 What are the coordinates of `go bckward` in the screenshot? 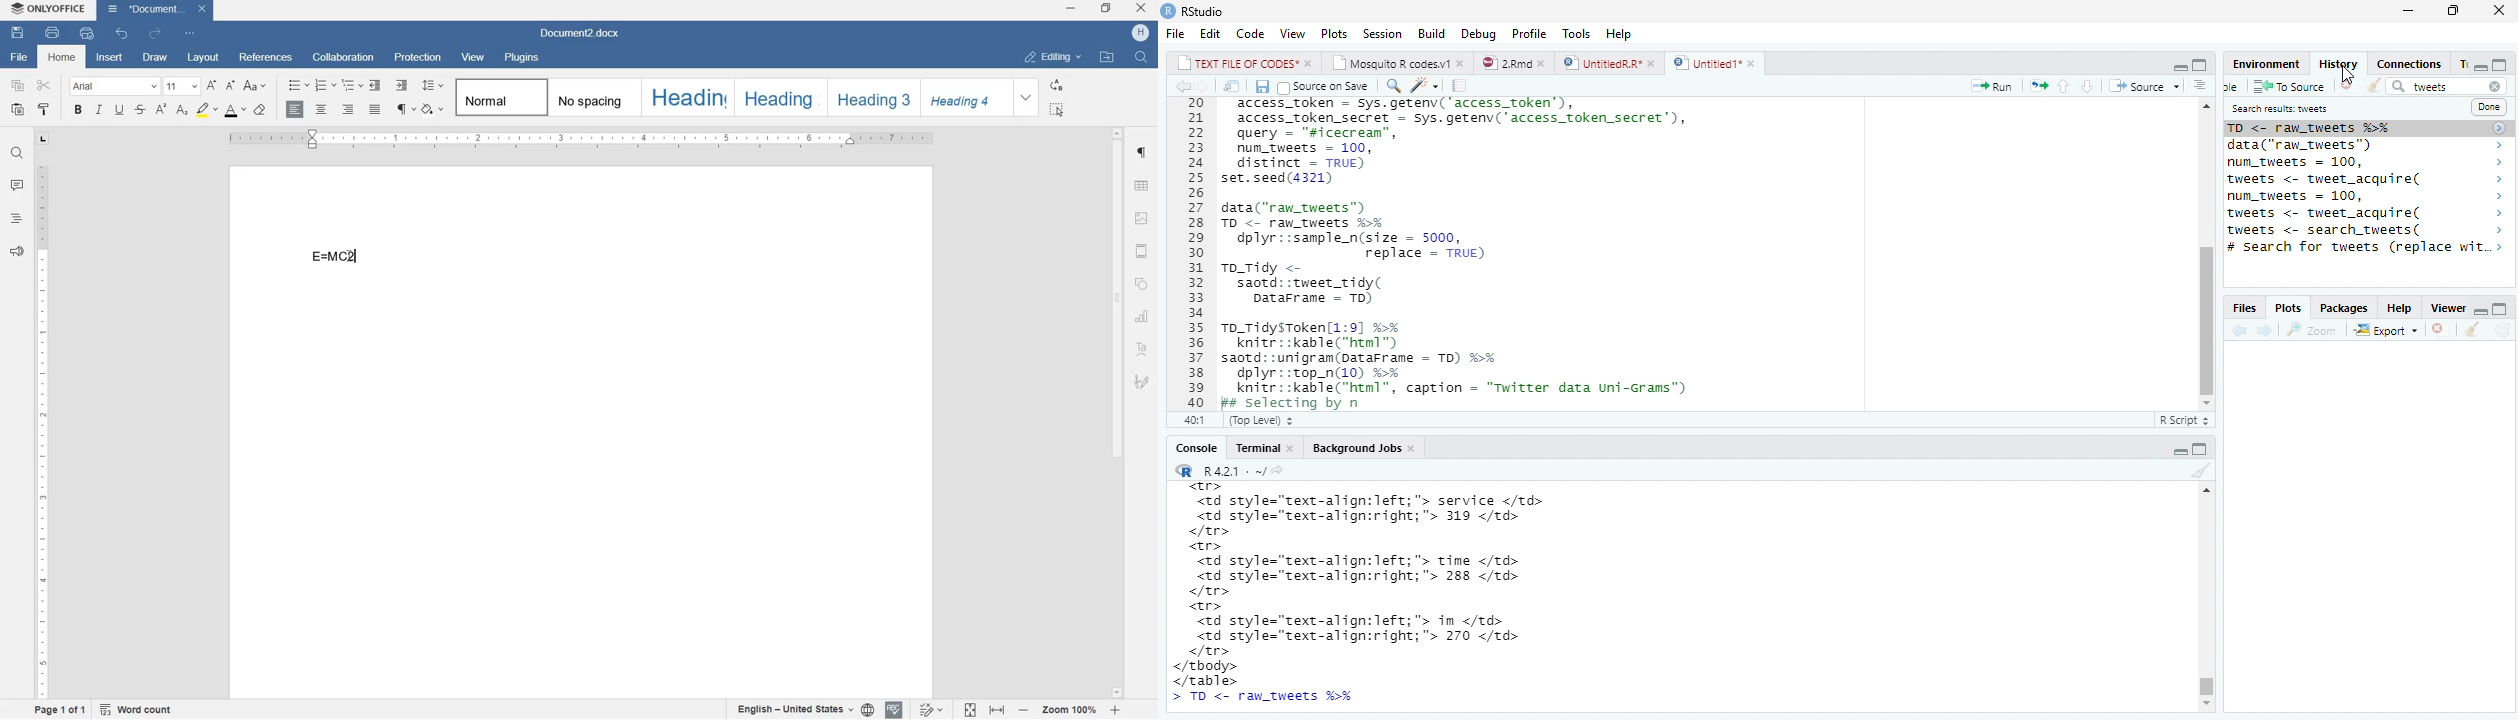 It's located at (1190, 85).